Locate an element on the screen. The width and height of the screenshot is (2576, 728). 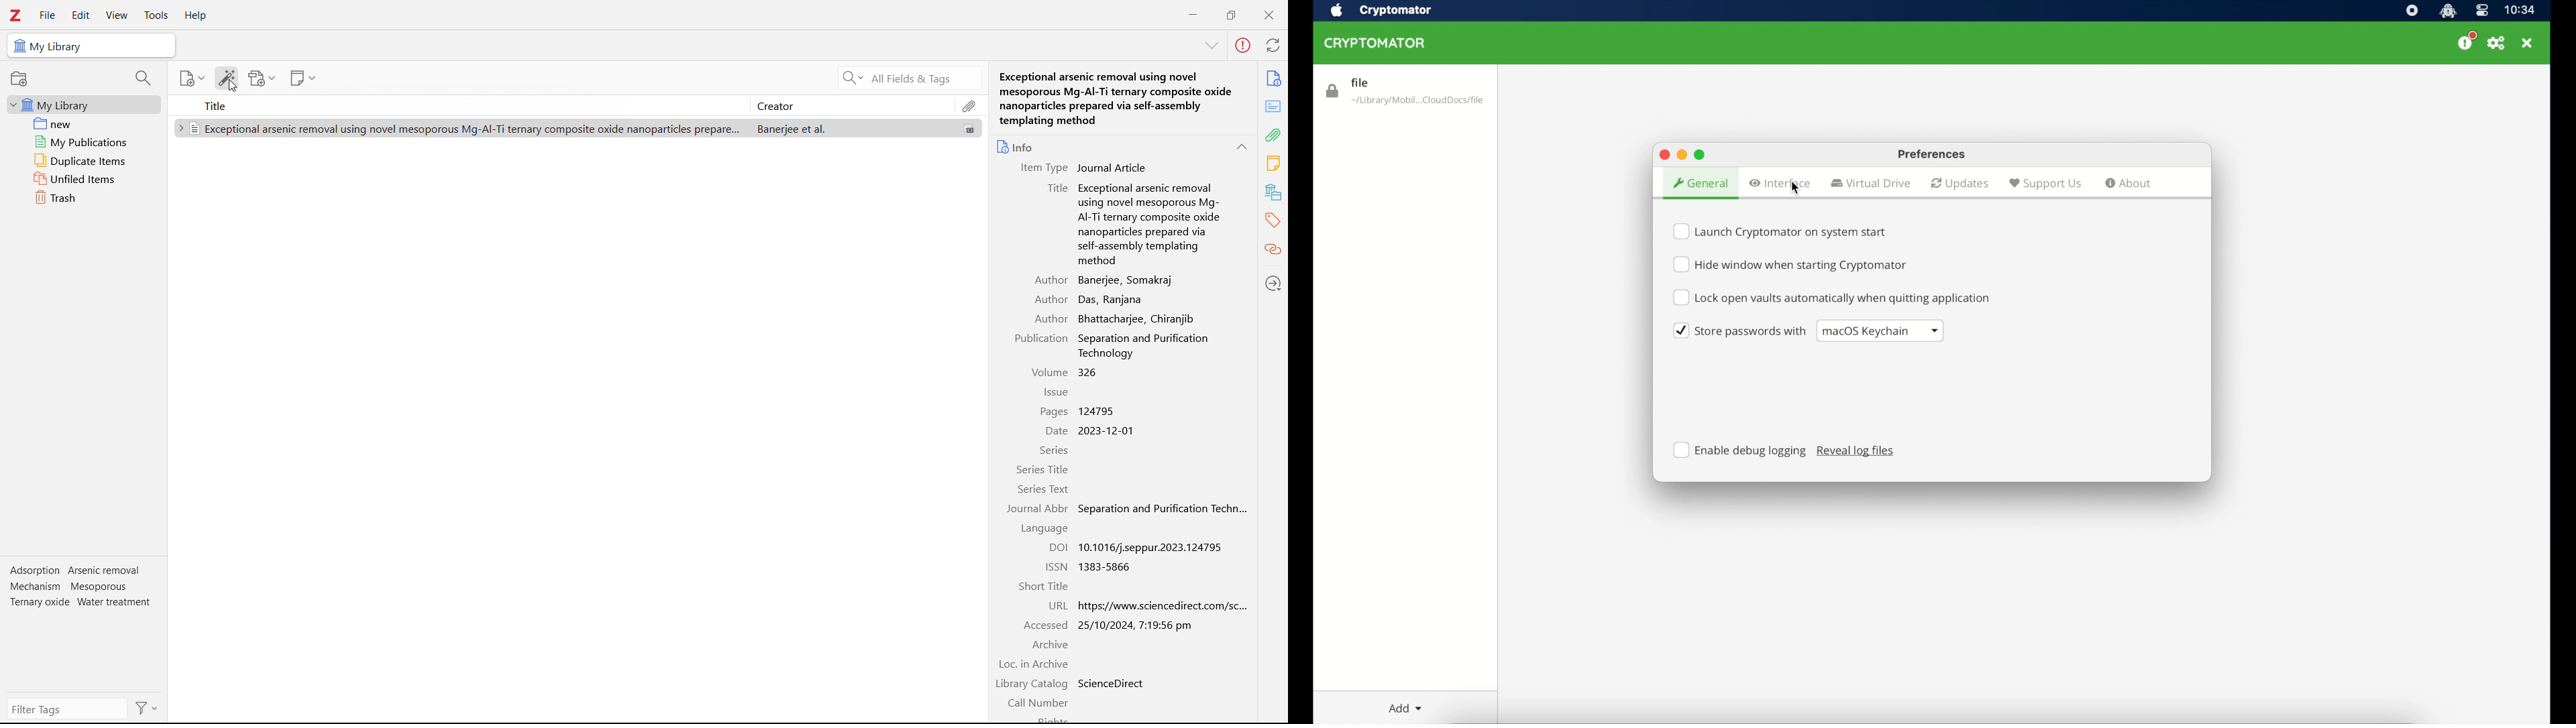
sync with zotero.org is located at coordinates (1273, 44).